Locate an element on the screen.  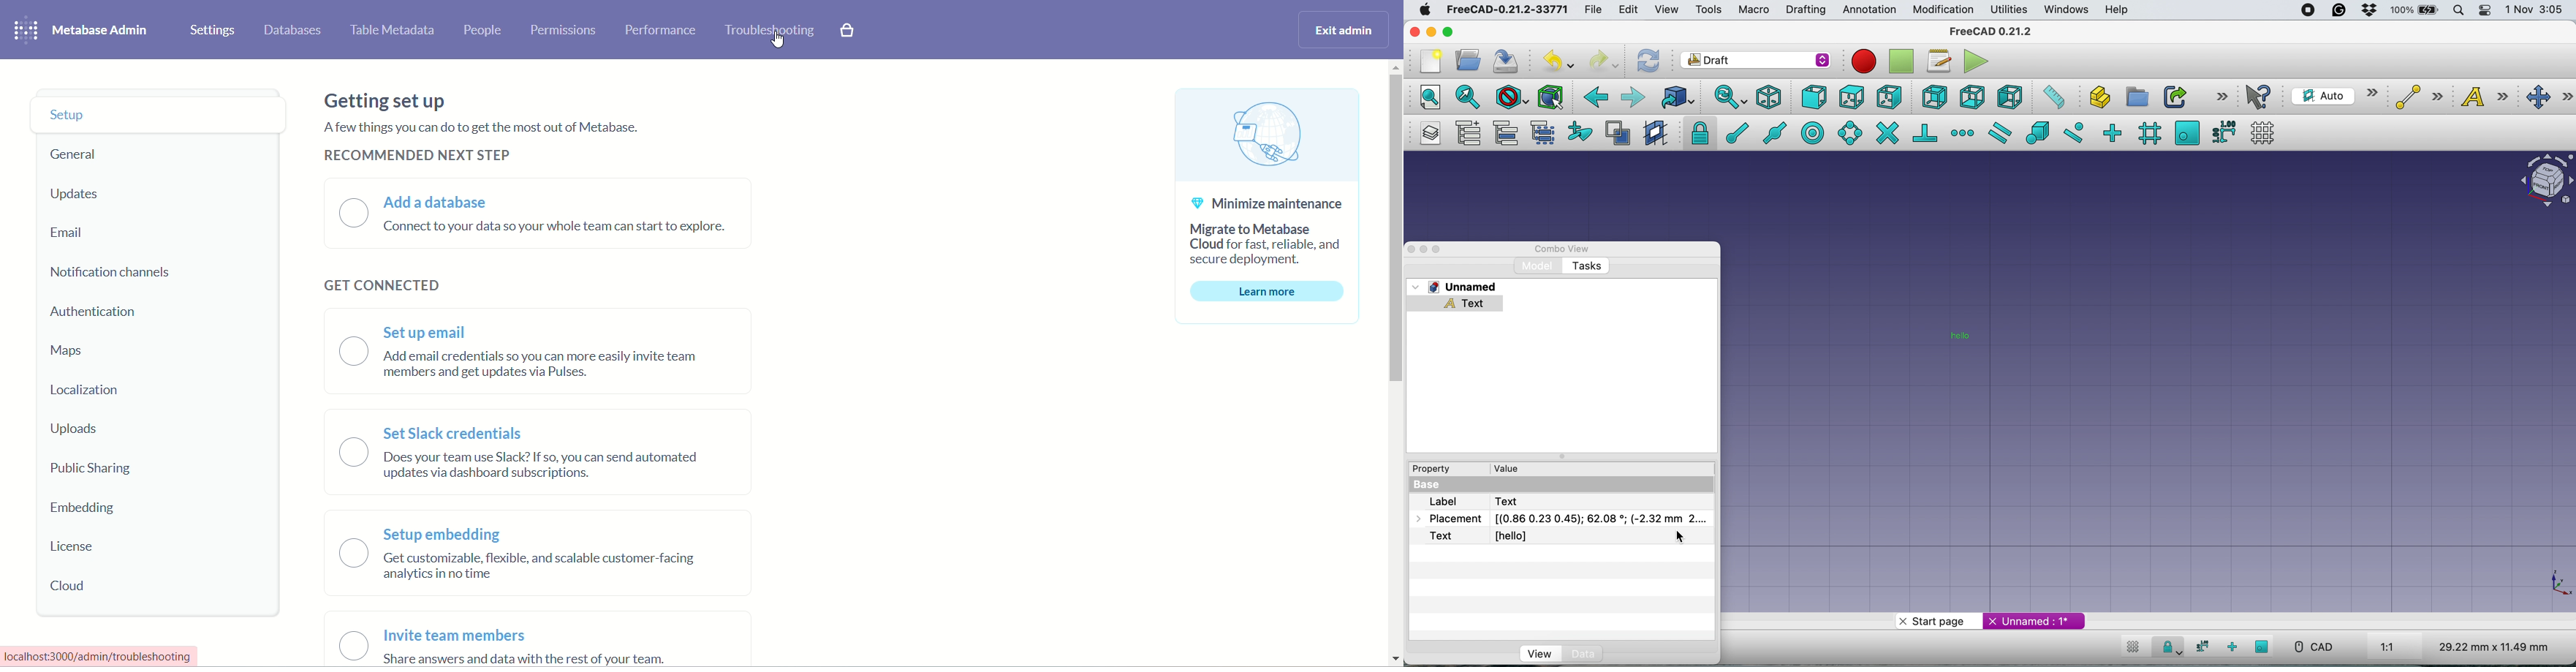
maximise is located at coordinates (1448, 31).